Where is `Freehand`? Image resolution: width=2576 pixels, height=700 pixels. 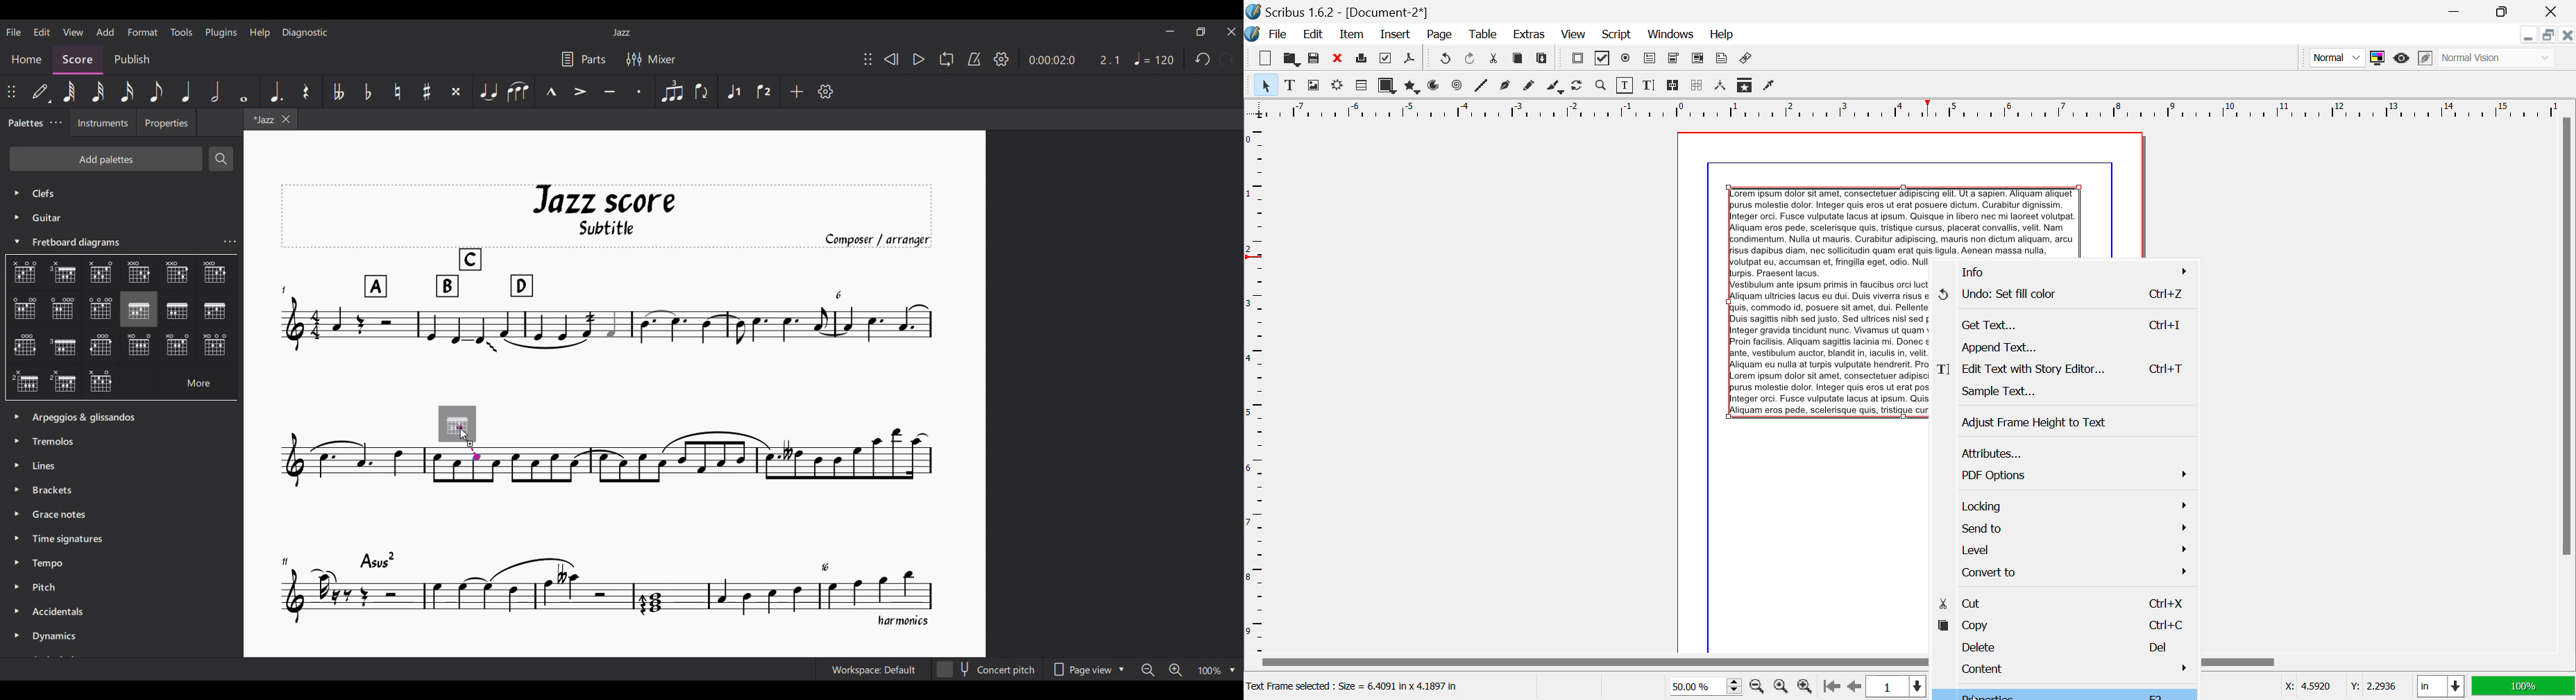 Freehand is located at coordinates (1531, 87).